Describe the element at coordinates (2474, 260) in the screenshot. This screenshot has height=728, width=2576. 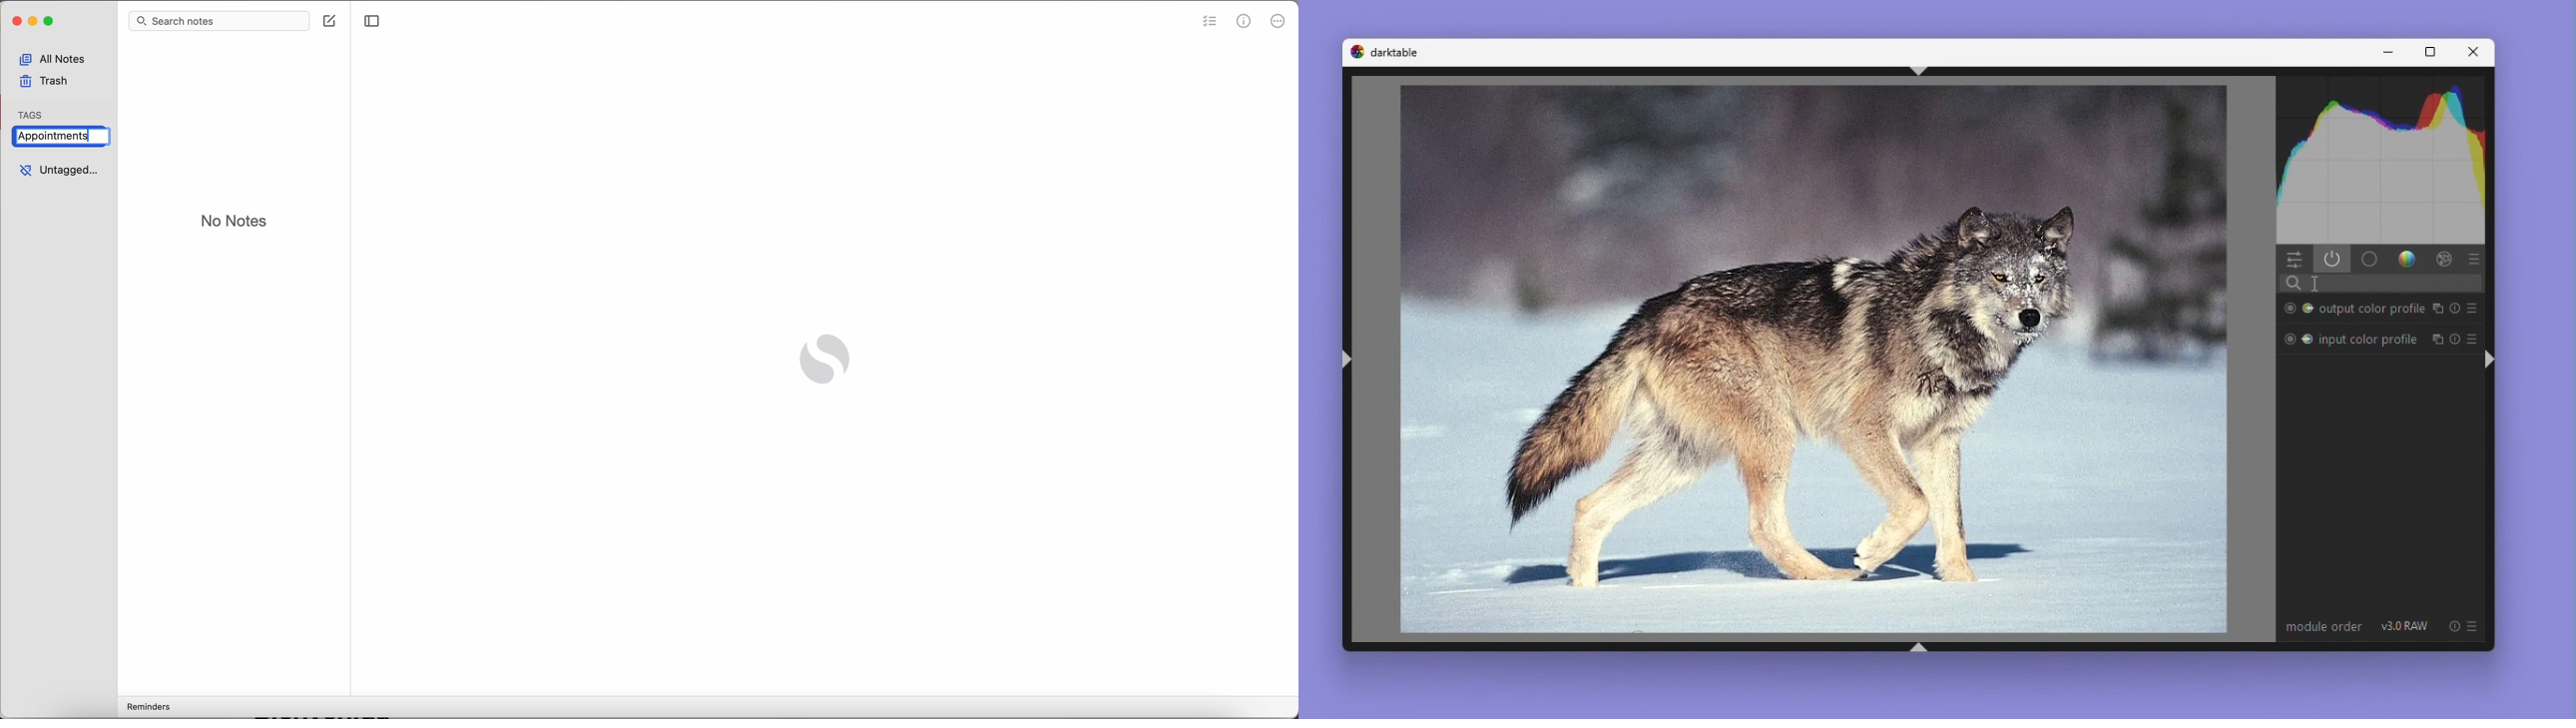
I see `Preset` at that location.